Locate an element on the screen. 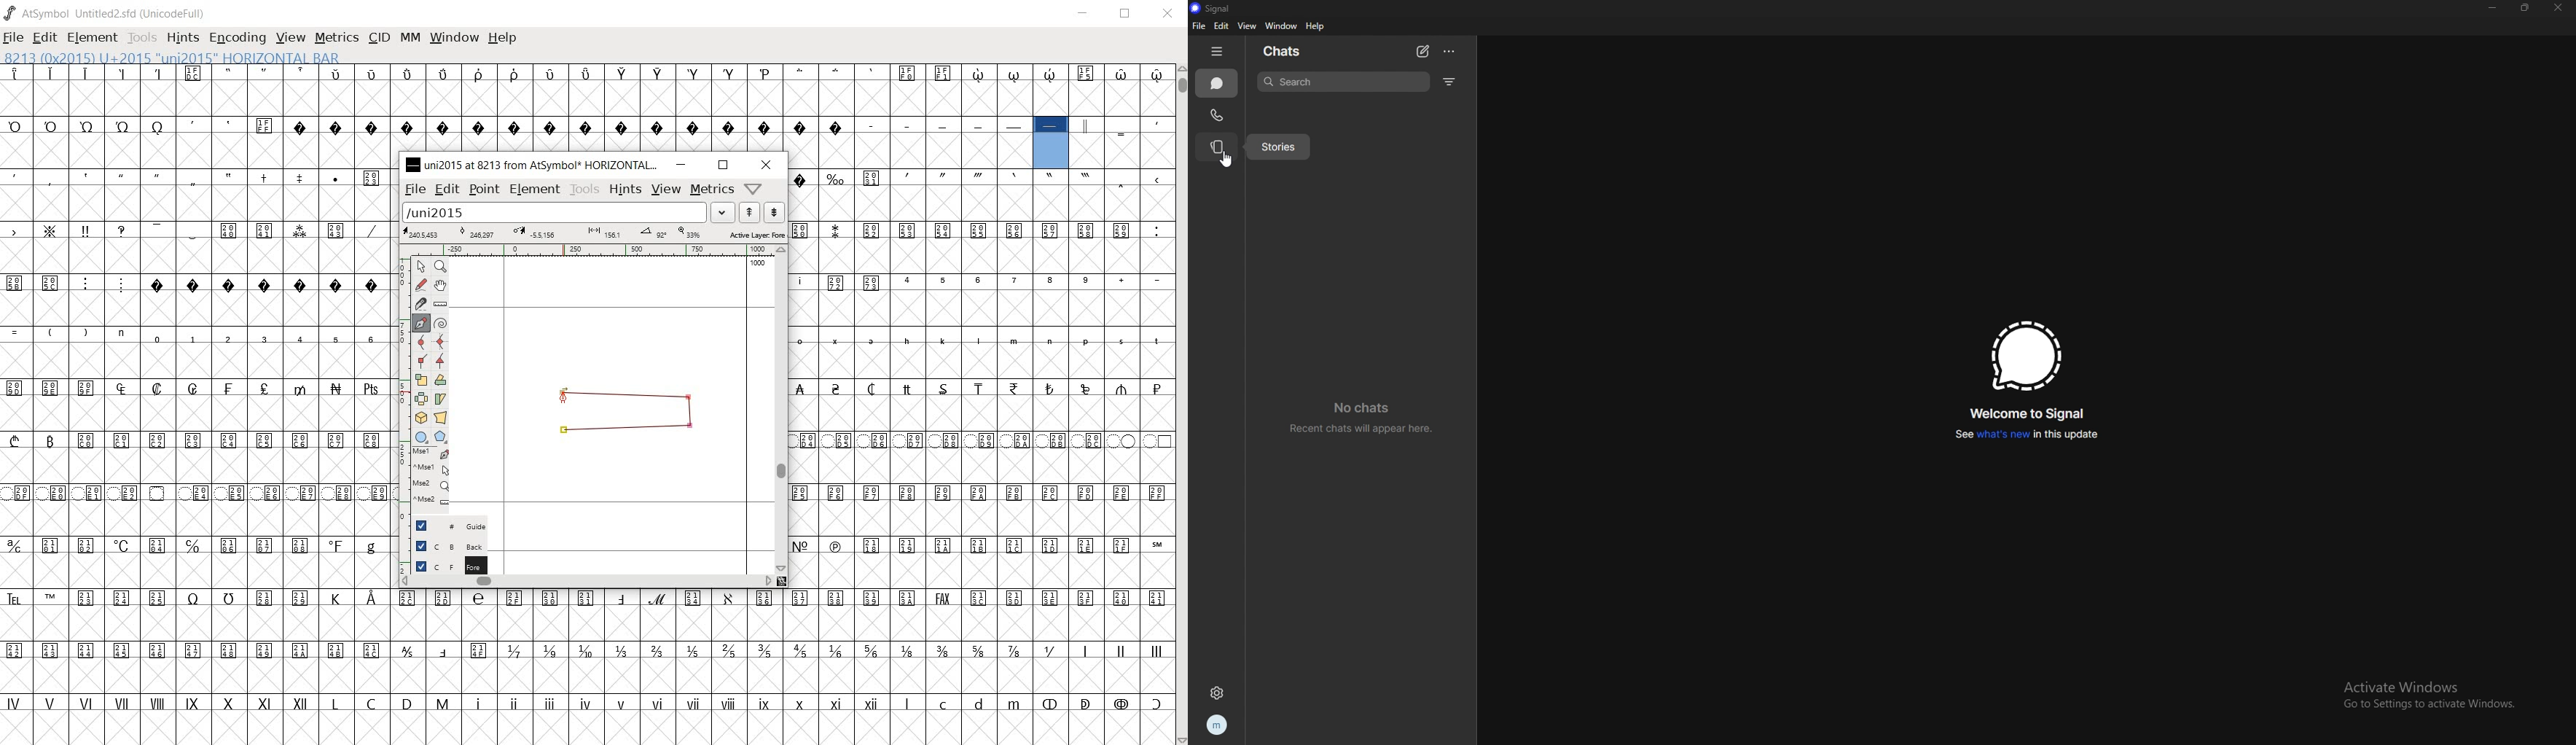  close is located at coordinates (767, 165).